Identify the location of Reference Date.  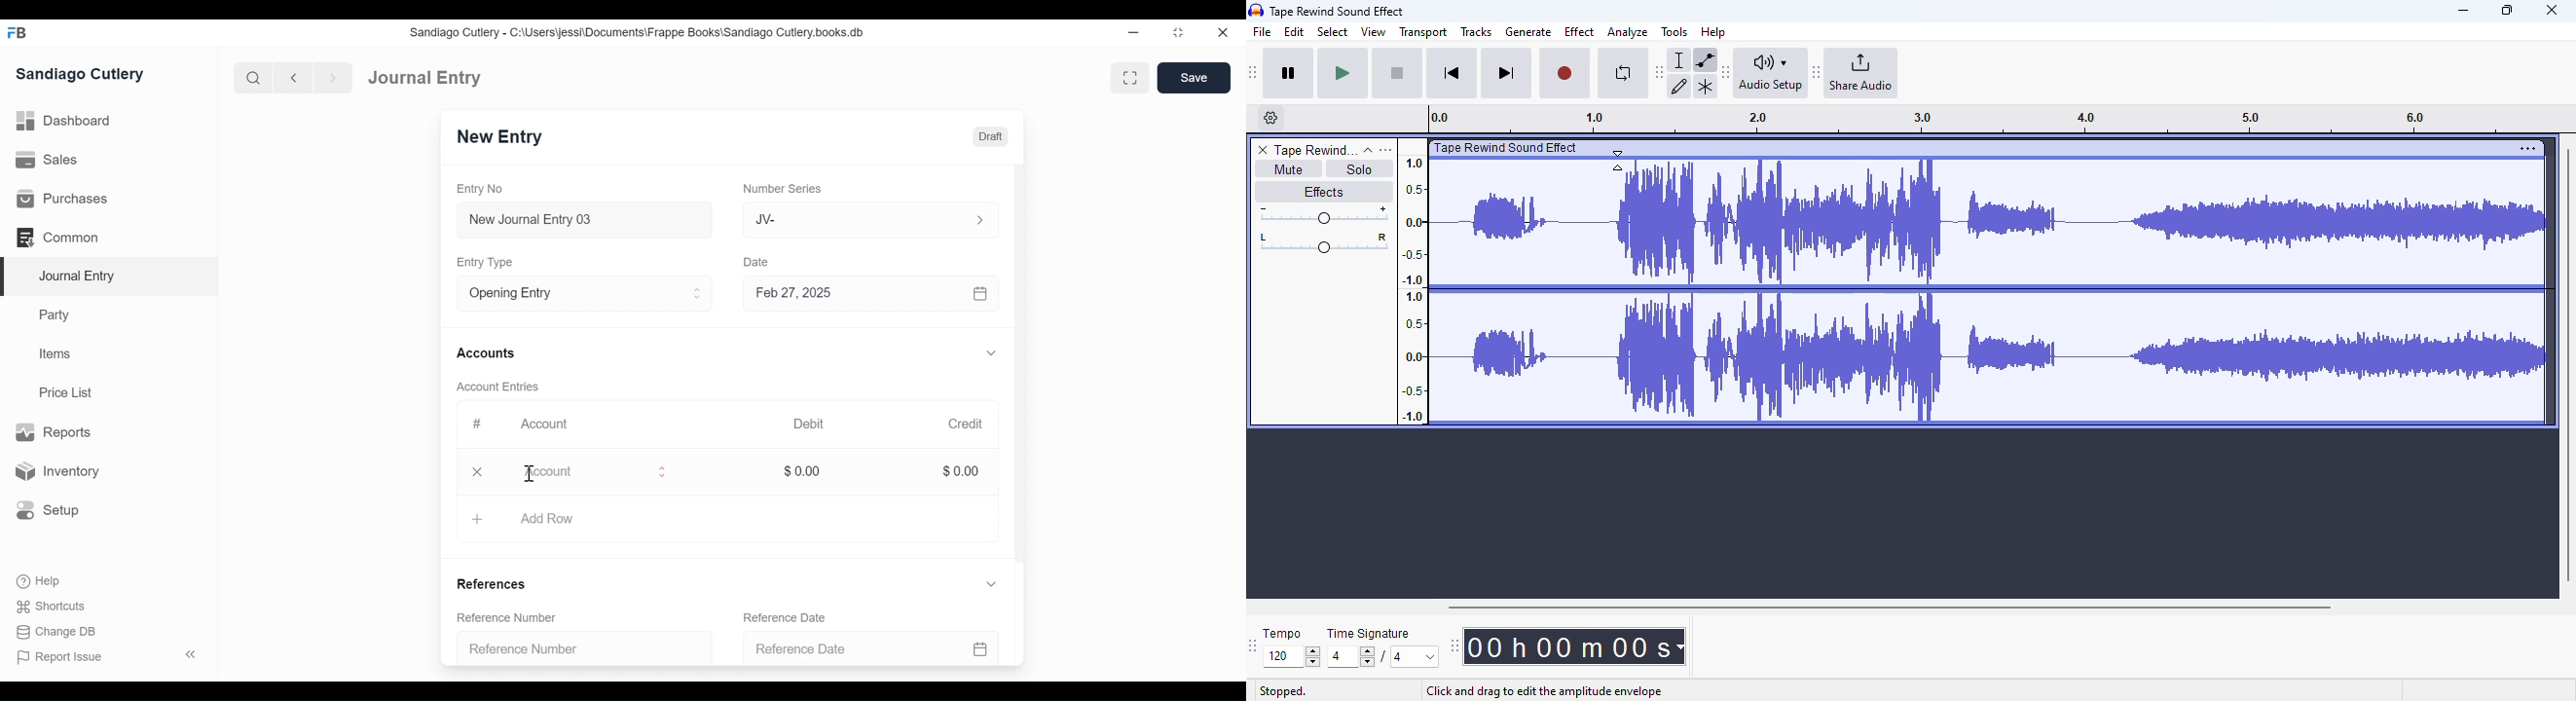
(873, 647).